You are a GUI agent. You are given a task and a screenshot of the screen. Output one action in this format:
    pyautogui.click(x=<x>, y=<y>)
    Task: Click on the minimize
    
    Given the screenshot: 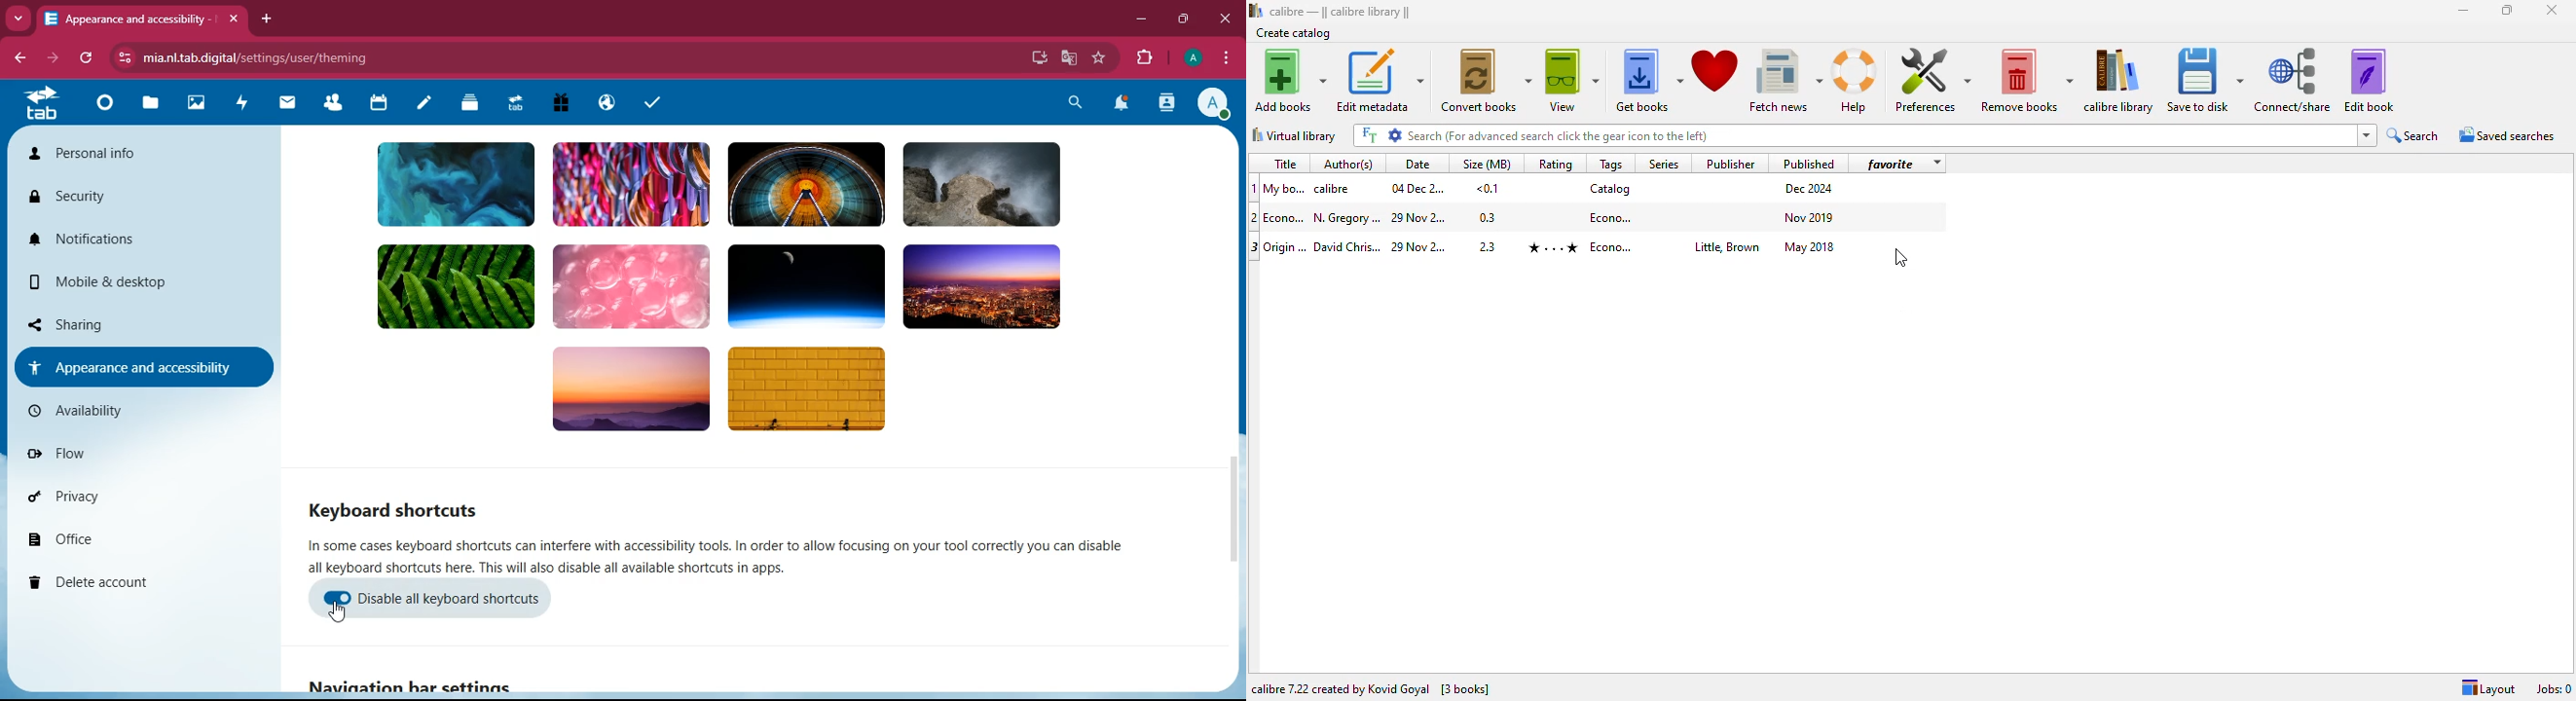 What is the action you would take?
    pyautogui.click(x=1138, y=21)
    